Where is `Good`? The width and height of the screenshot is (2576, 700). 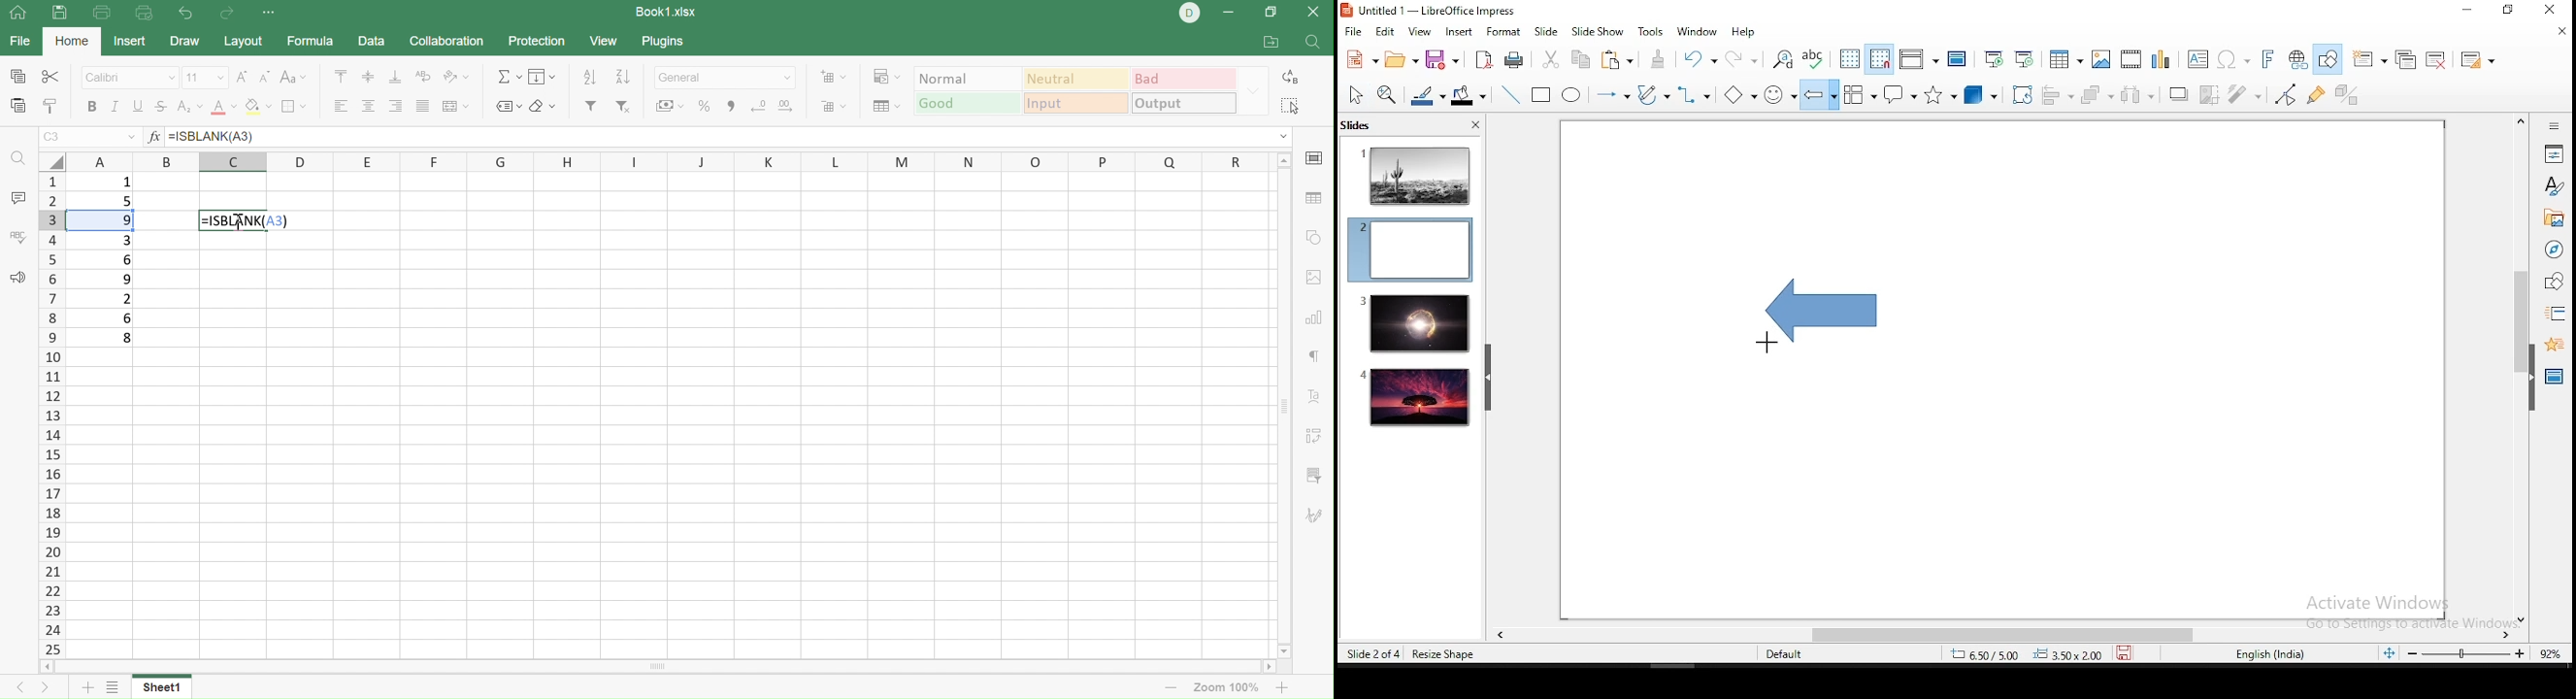
Good is located at coordinates (965, 106).